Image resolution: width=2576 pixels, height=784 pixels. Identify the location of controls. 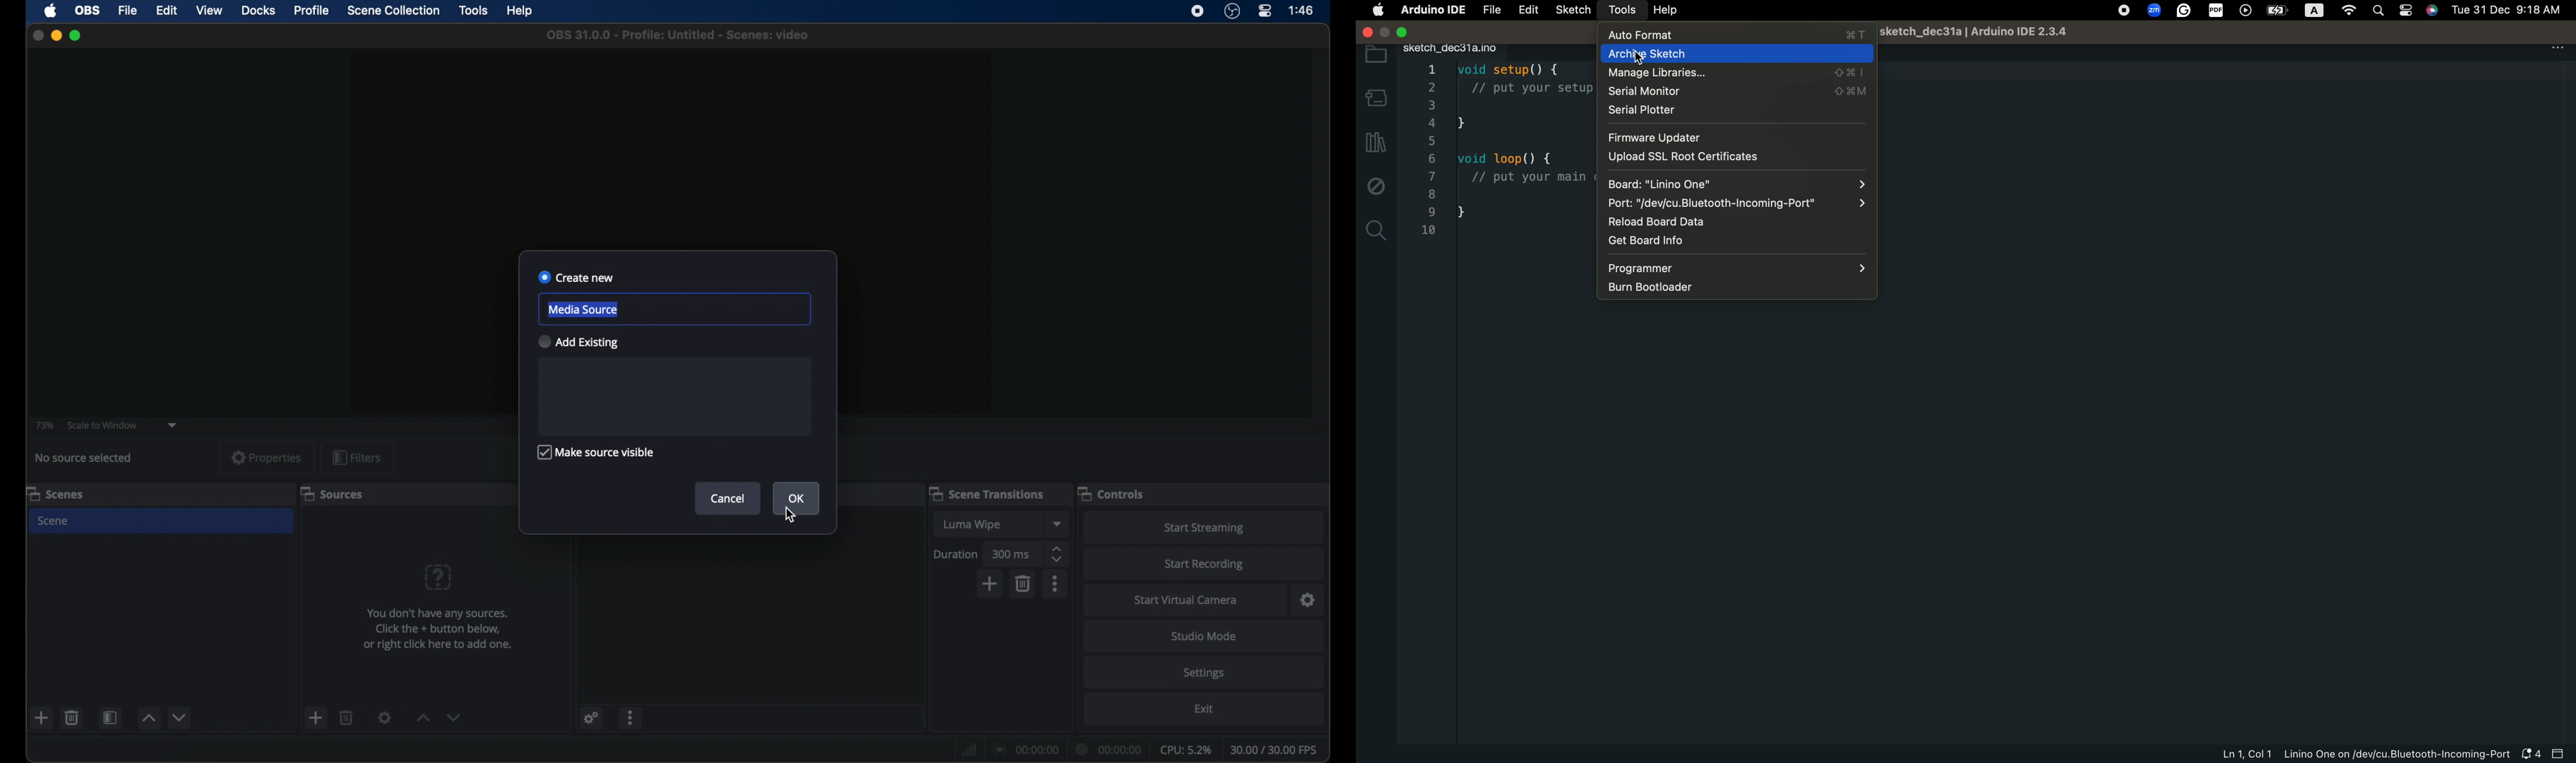
(1110, 495).